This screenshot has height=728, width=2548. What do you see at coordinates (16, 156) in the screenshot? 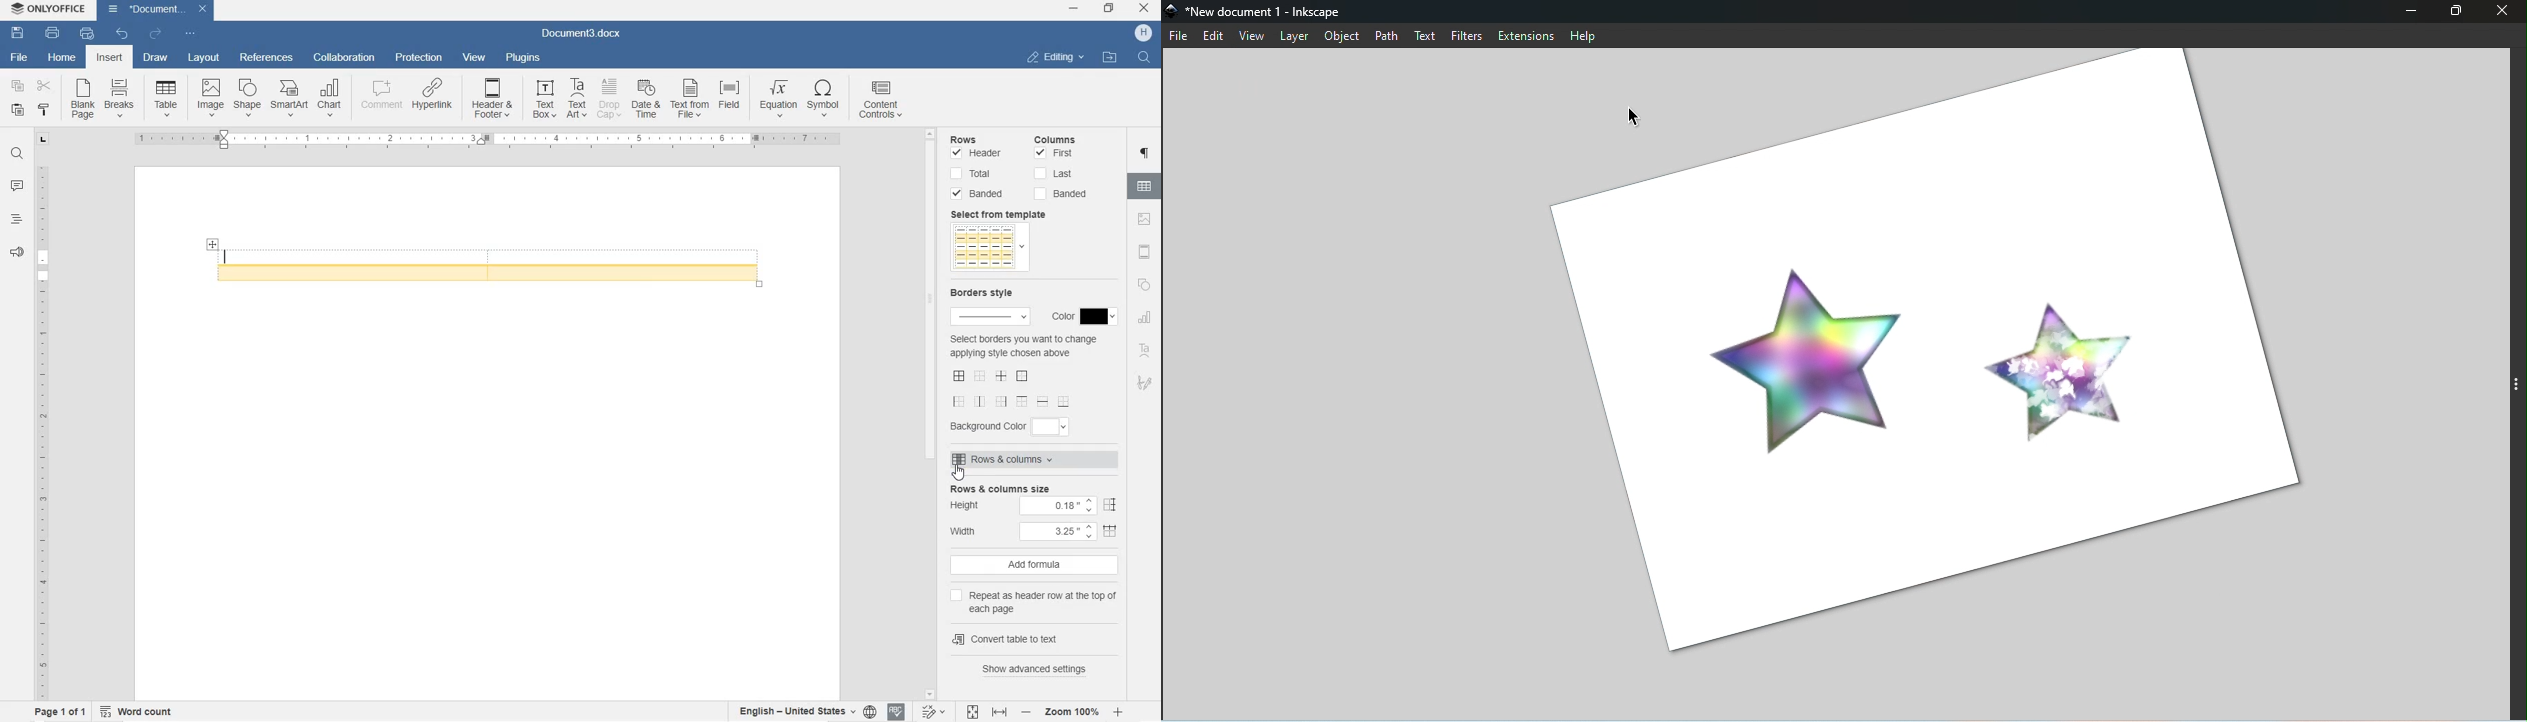
I see `FIND` at bounding box center [16, 156].